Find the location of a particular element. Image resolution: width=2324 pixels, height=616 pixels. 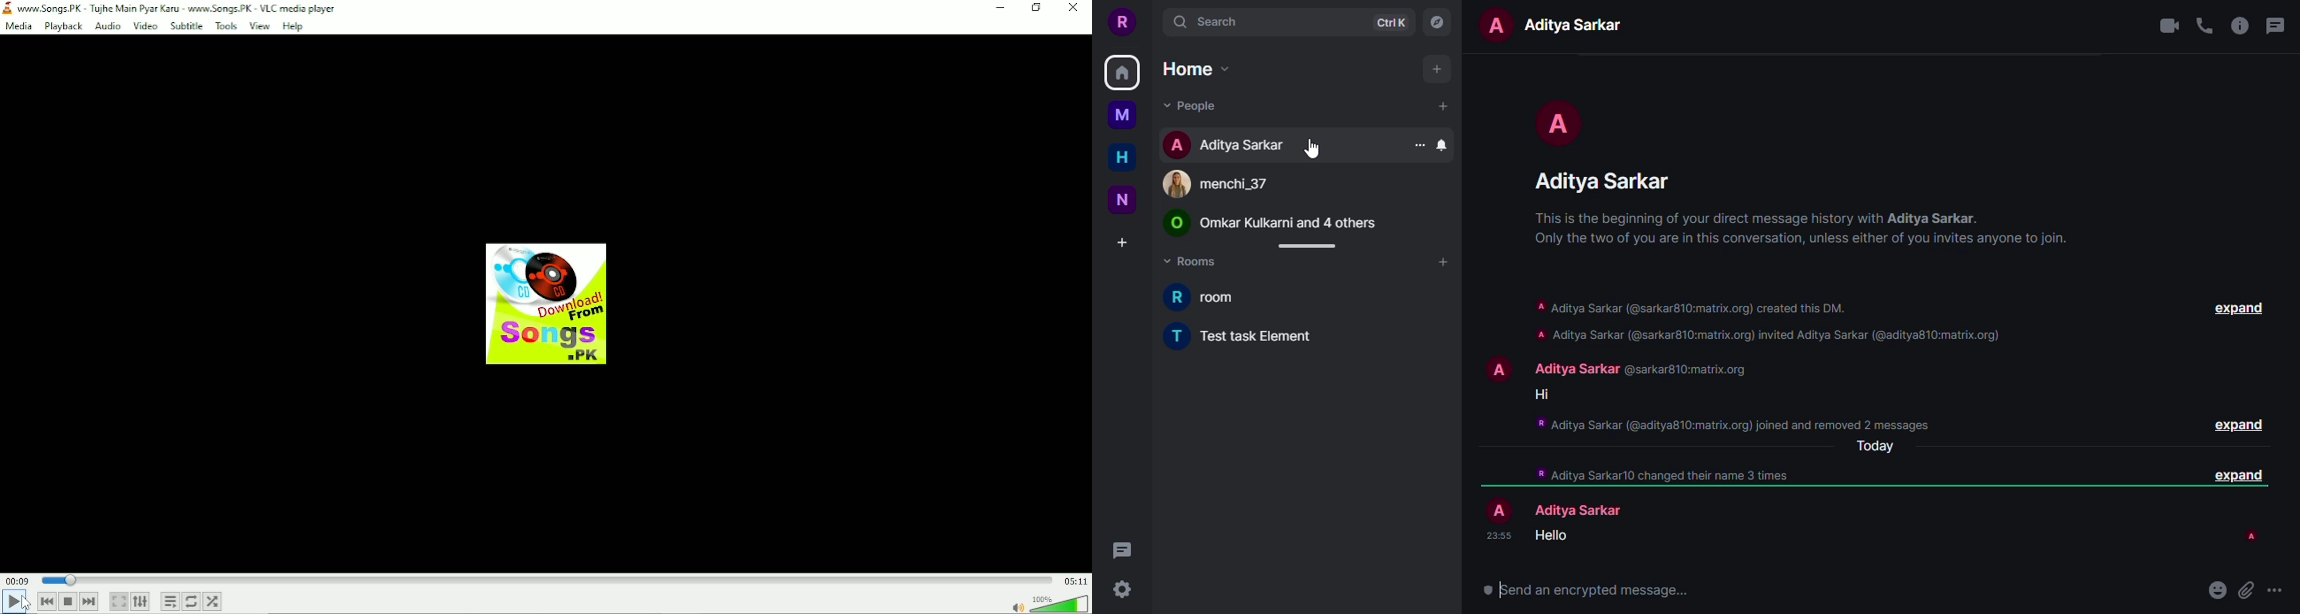

Play duration is located at coordinates (546, 580).